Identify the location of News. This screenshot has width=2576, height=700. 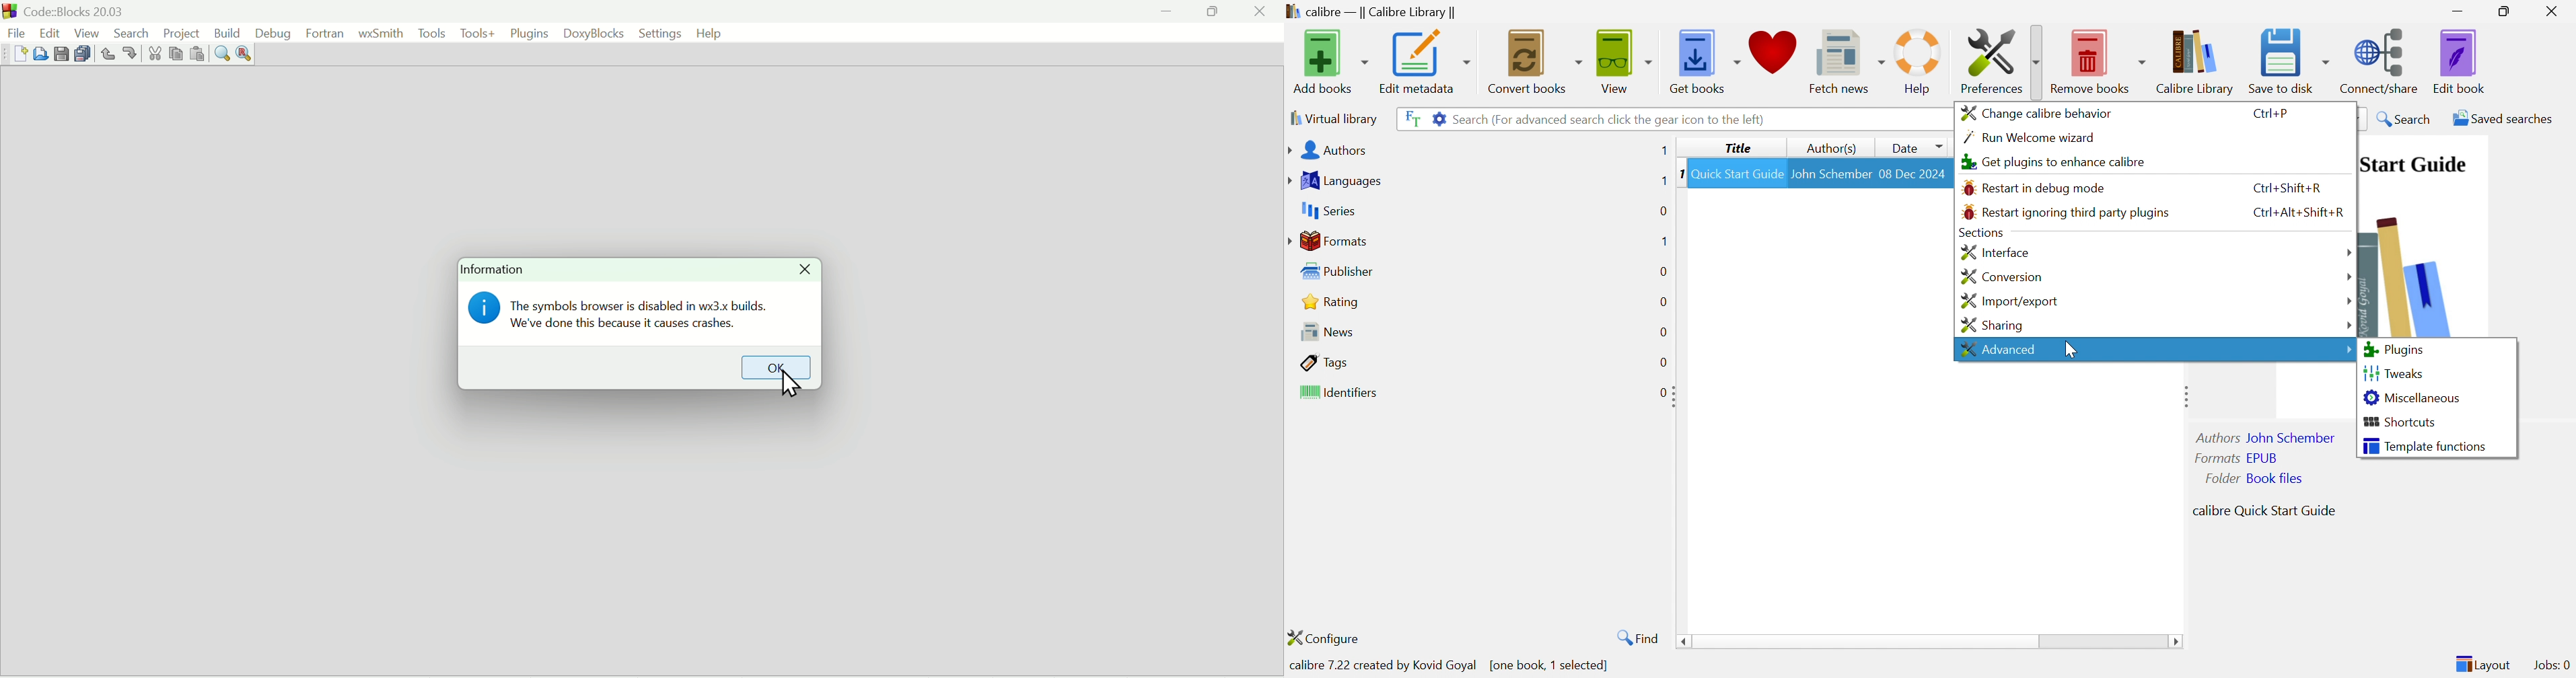
(1323, 331).